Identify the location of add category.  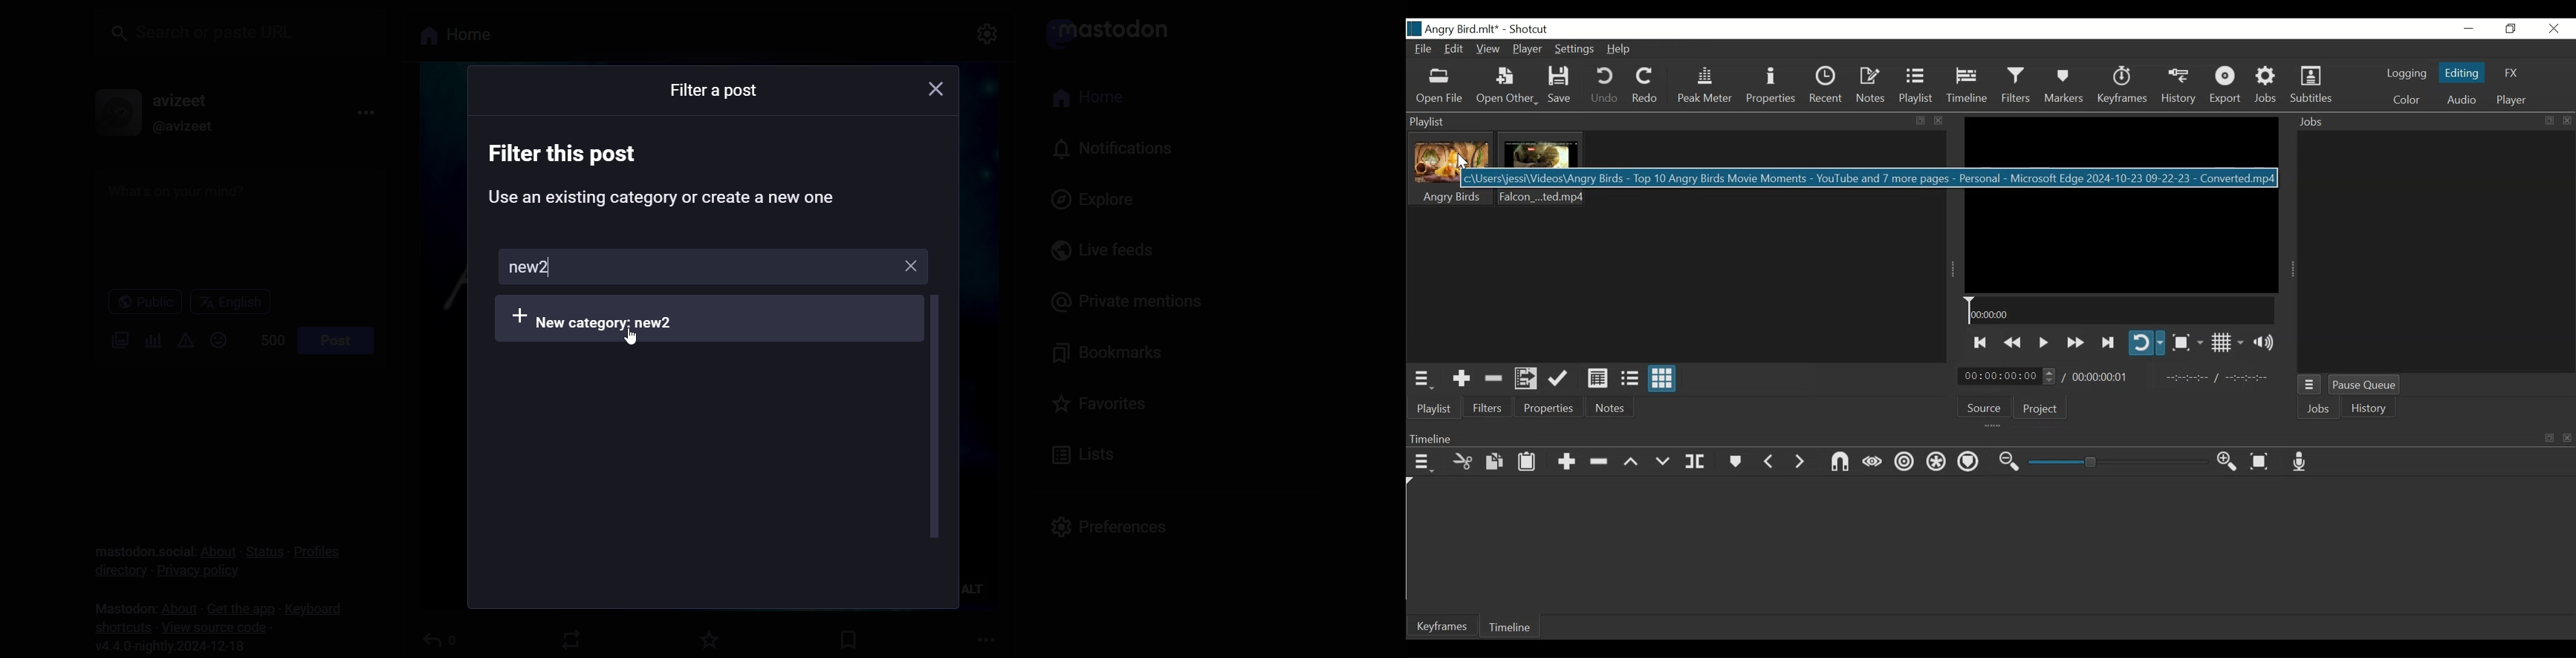
(611, 320).